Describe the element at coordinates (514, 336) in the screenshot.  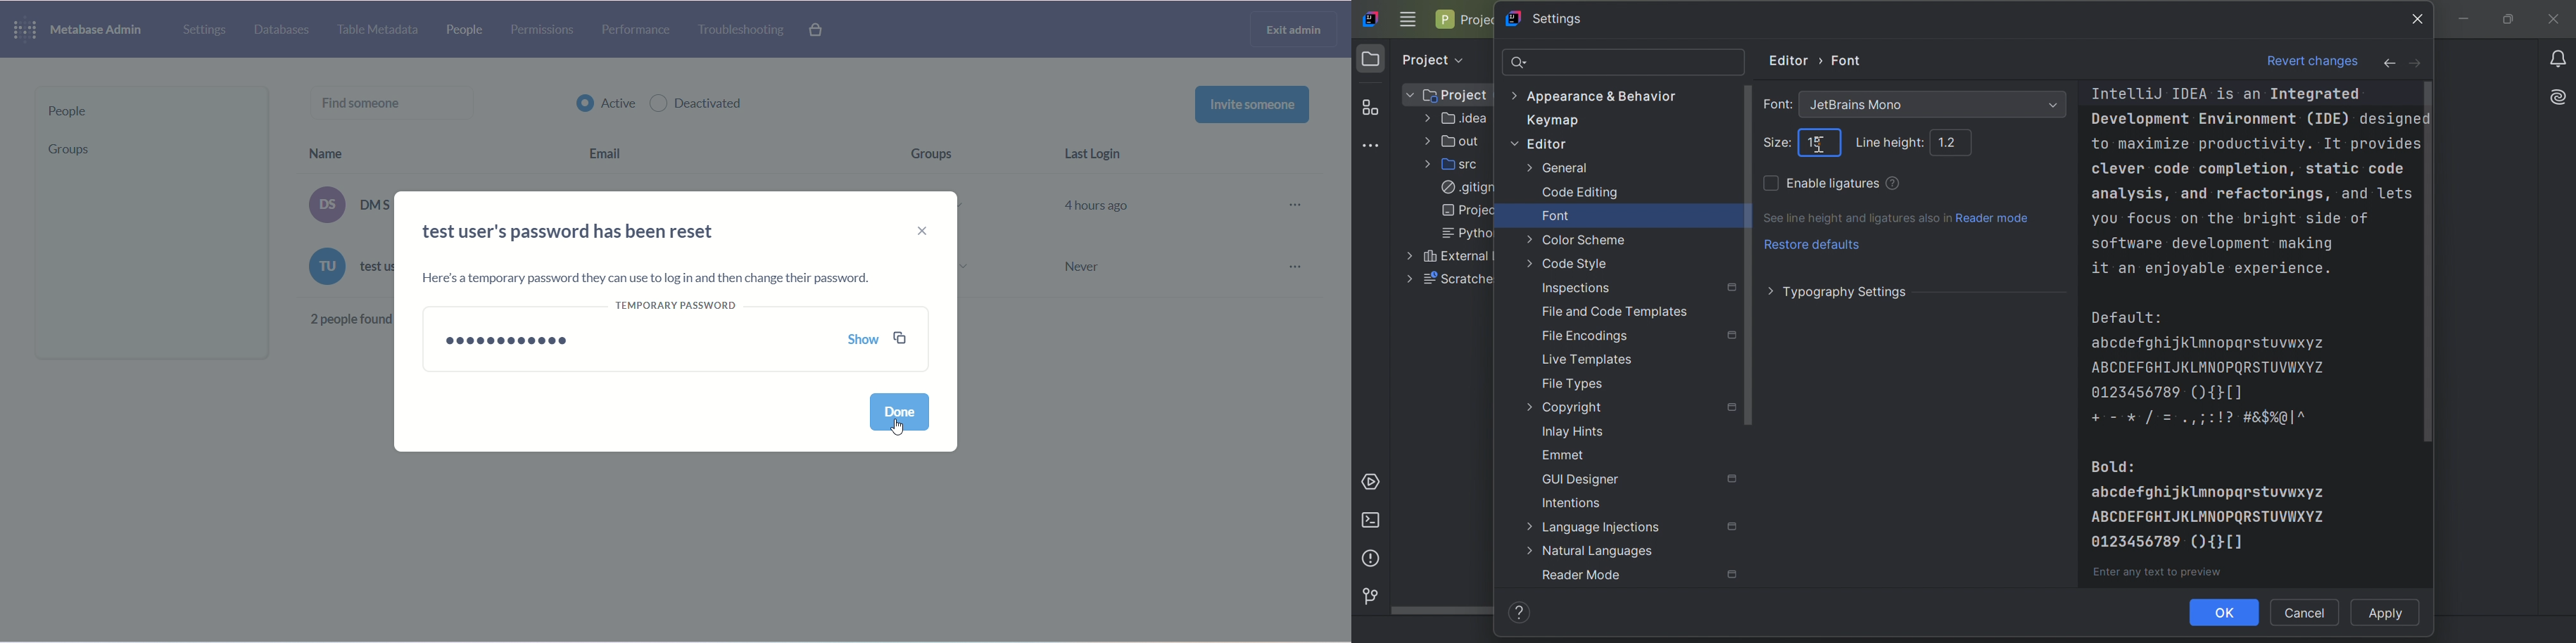
I see `password` at that location.